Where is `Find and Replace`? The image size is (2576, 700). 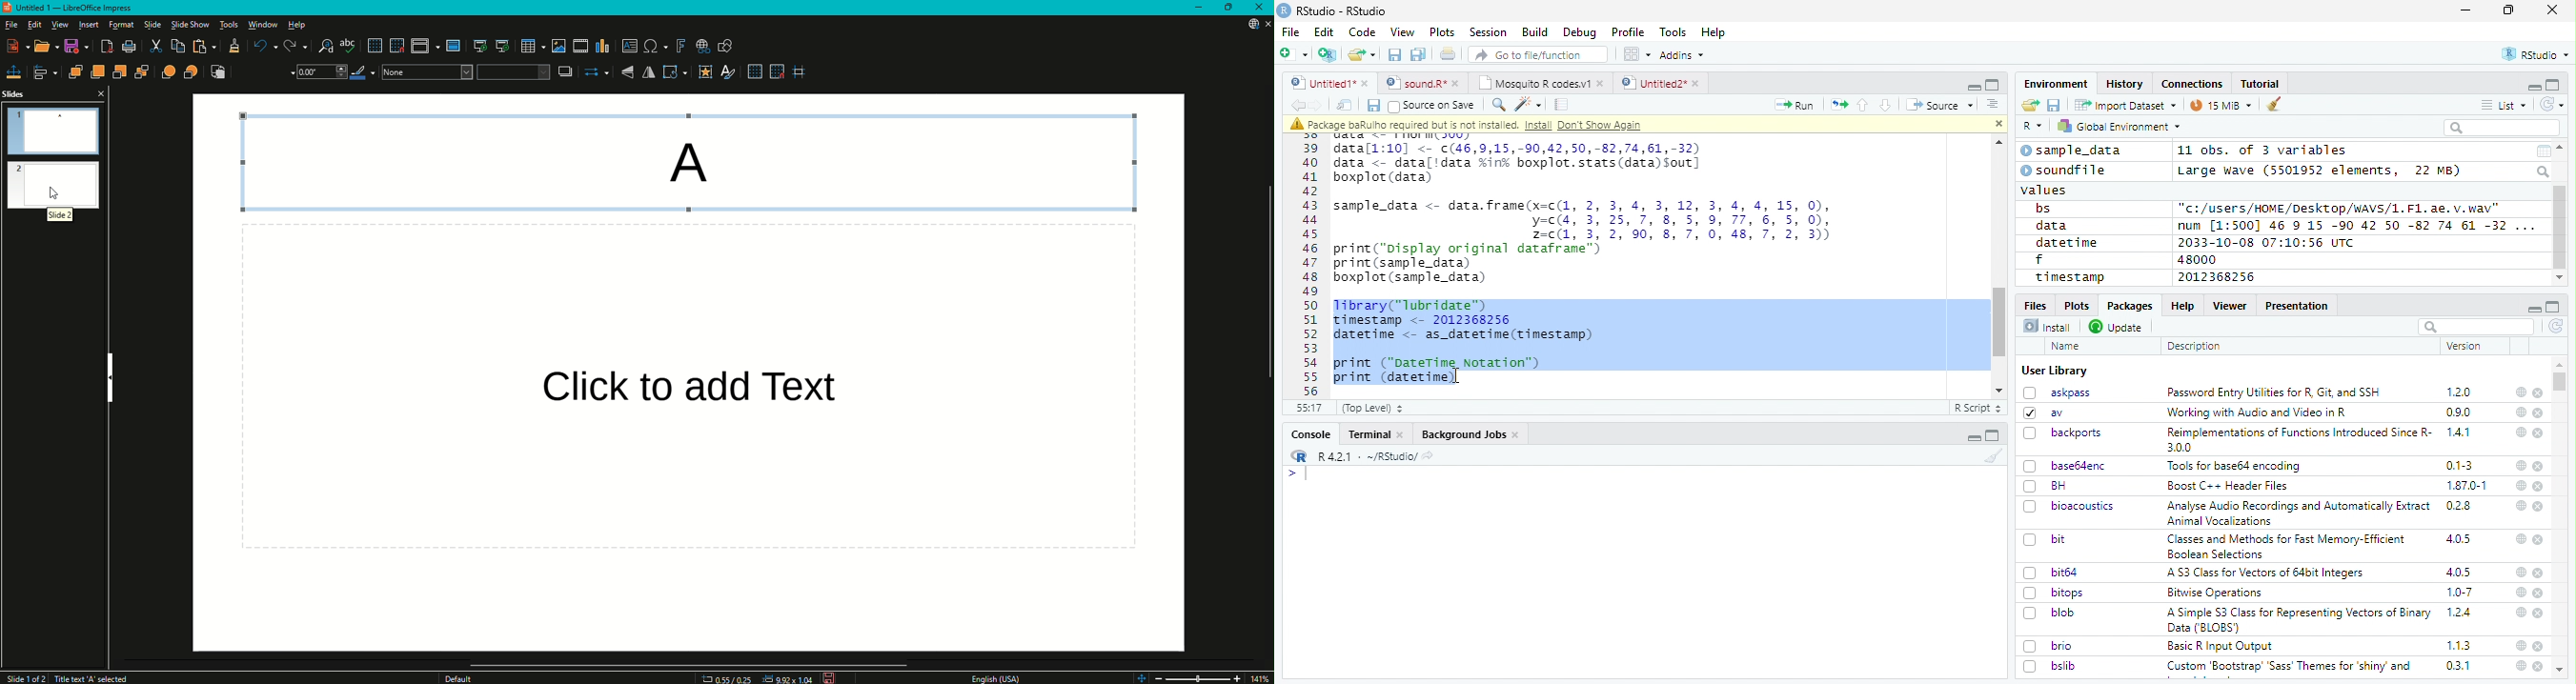 Find and Replace is located at coordinates (320, 44).